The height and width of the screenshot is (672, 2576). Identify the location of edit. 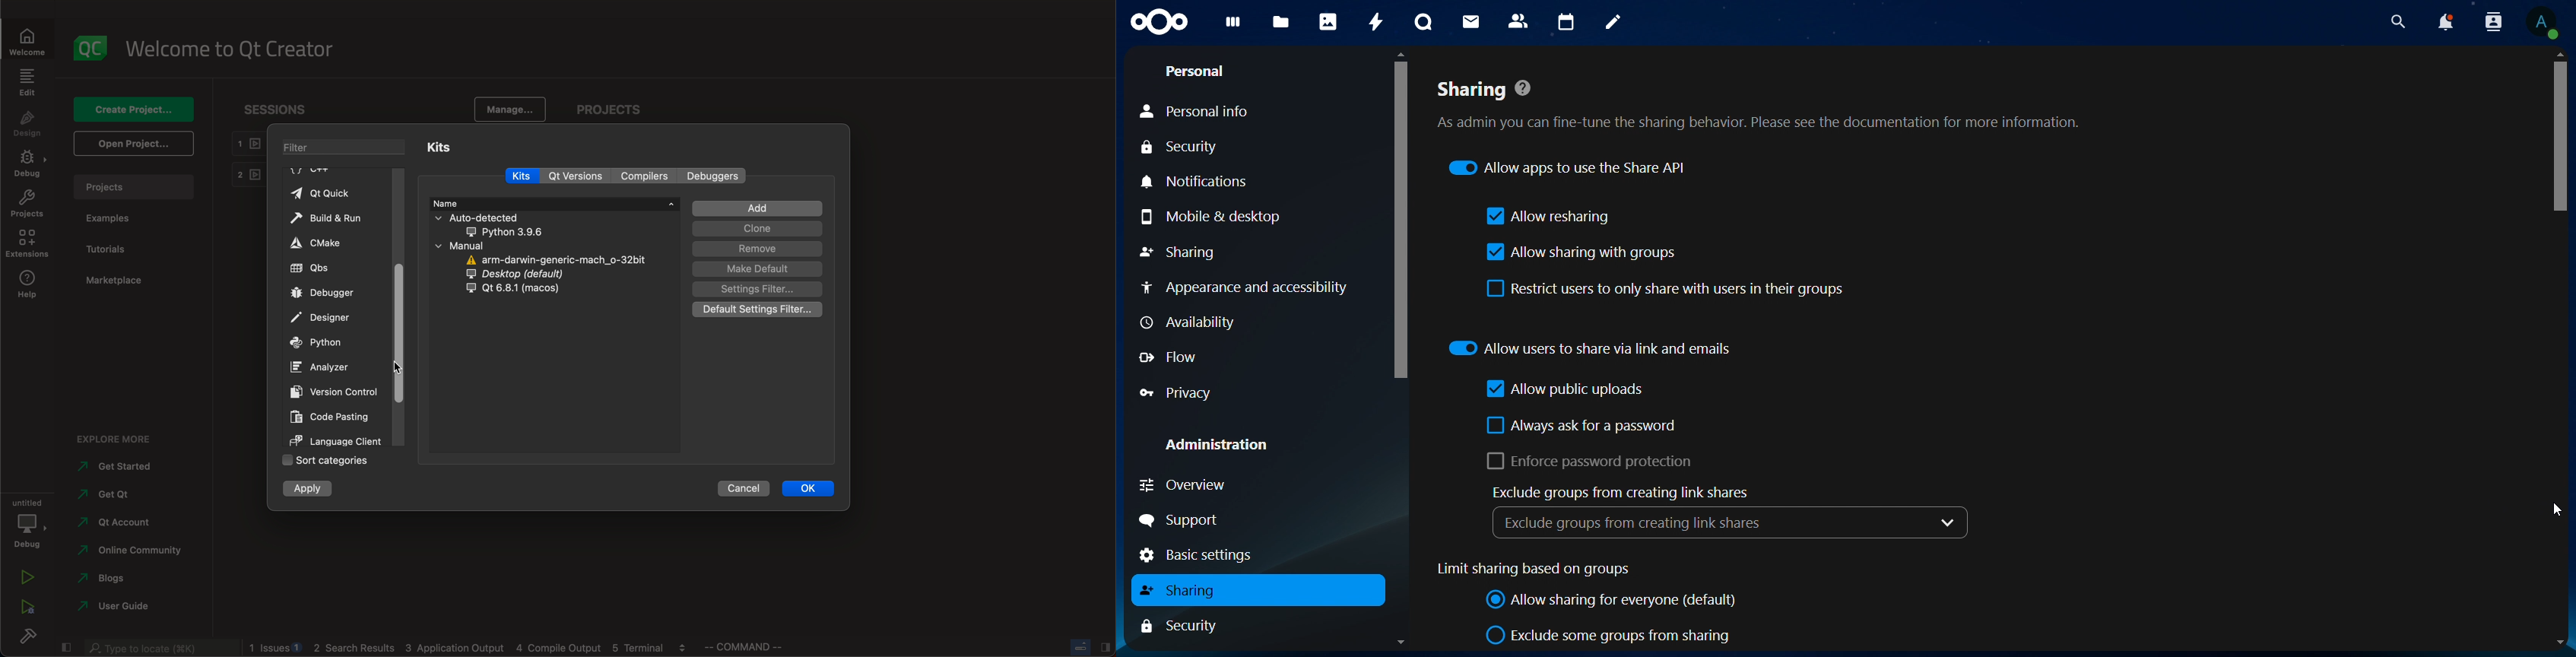
(26, 83).